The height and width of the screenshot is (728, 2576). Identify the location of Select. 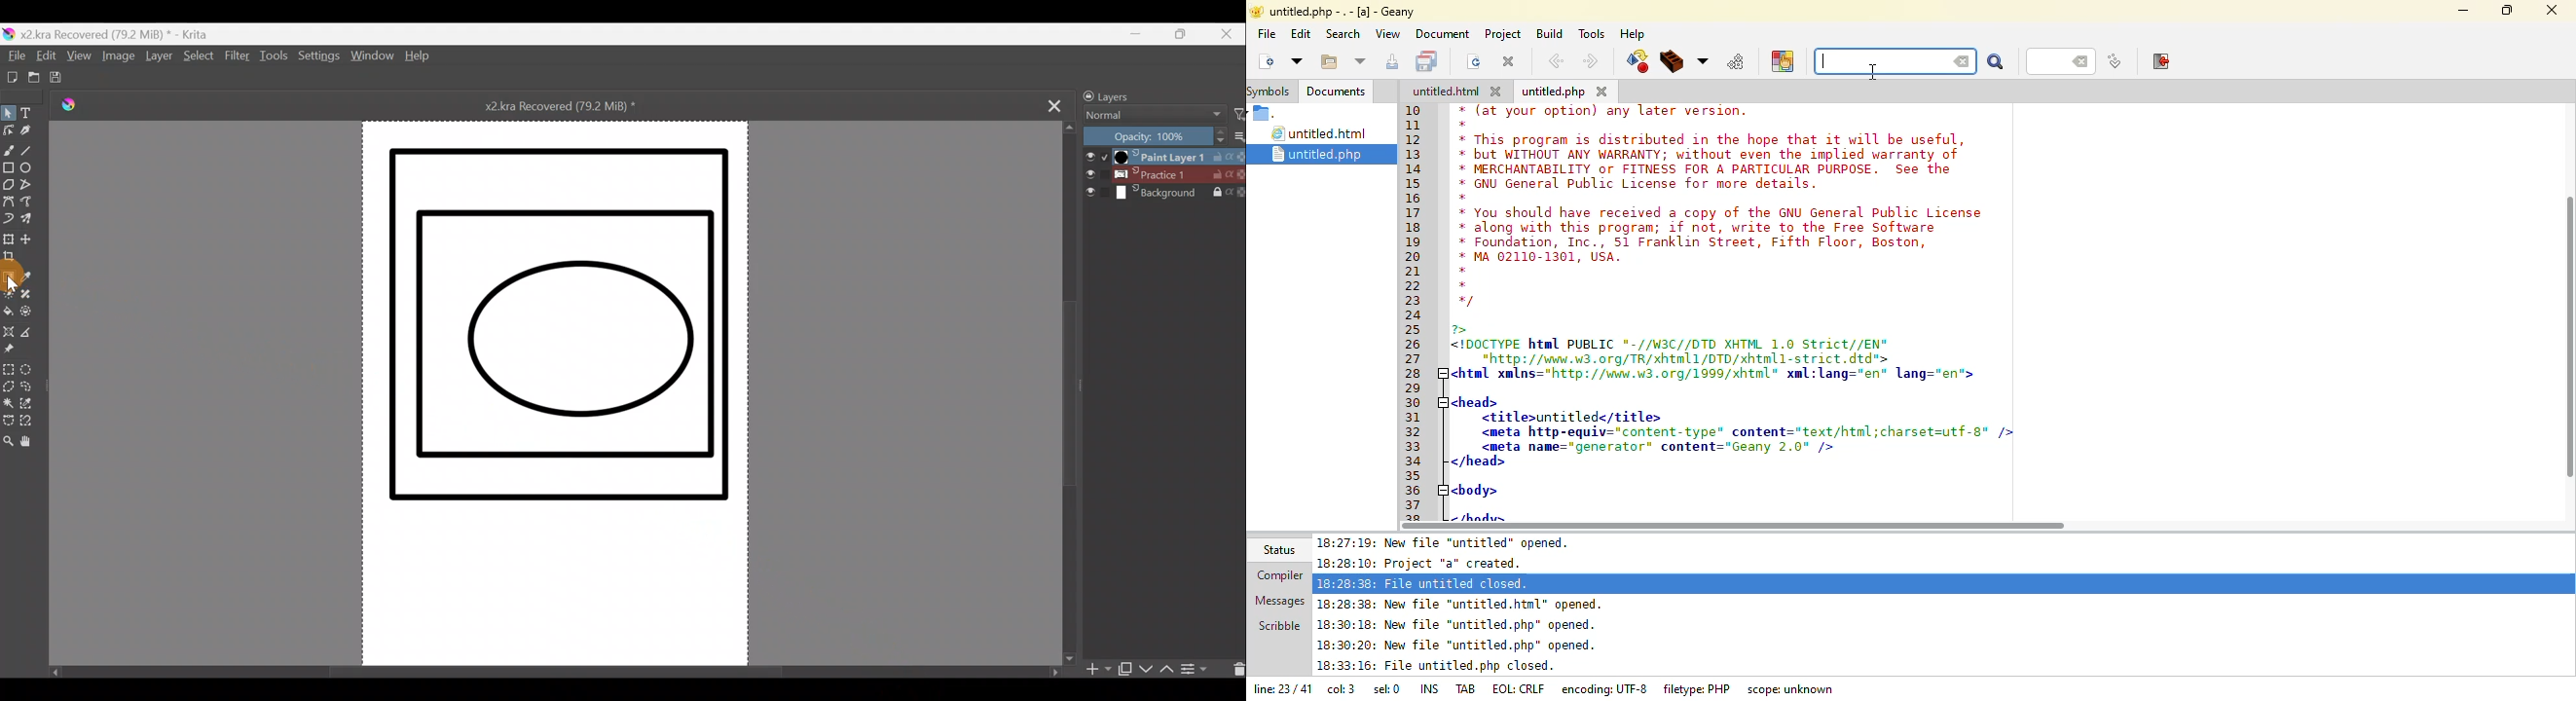
(197, 56).